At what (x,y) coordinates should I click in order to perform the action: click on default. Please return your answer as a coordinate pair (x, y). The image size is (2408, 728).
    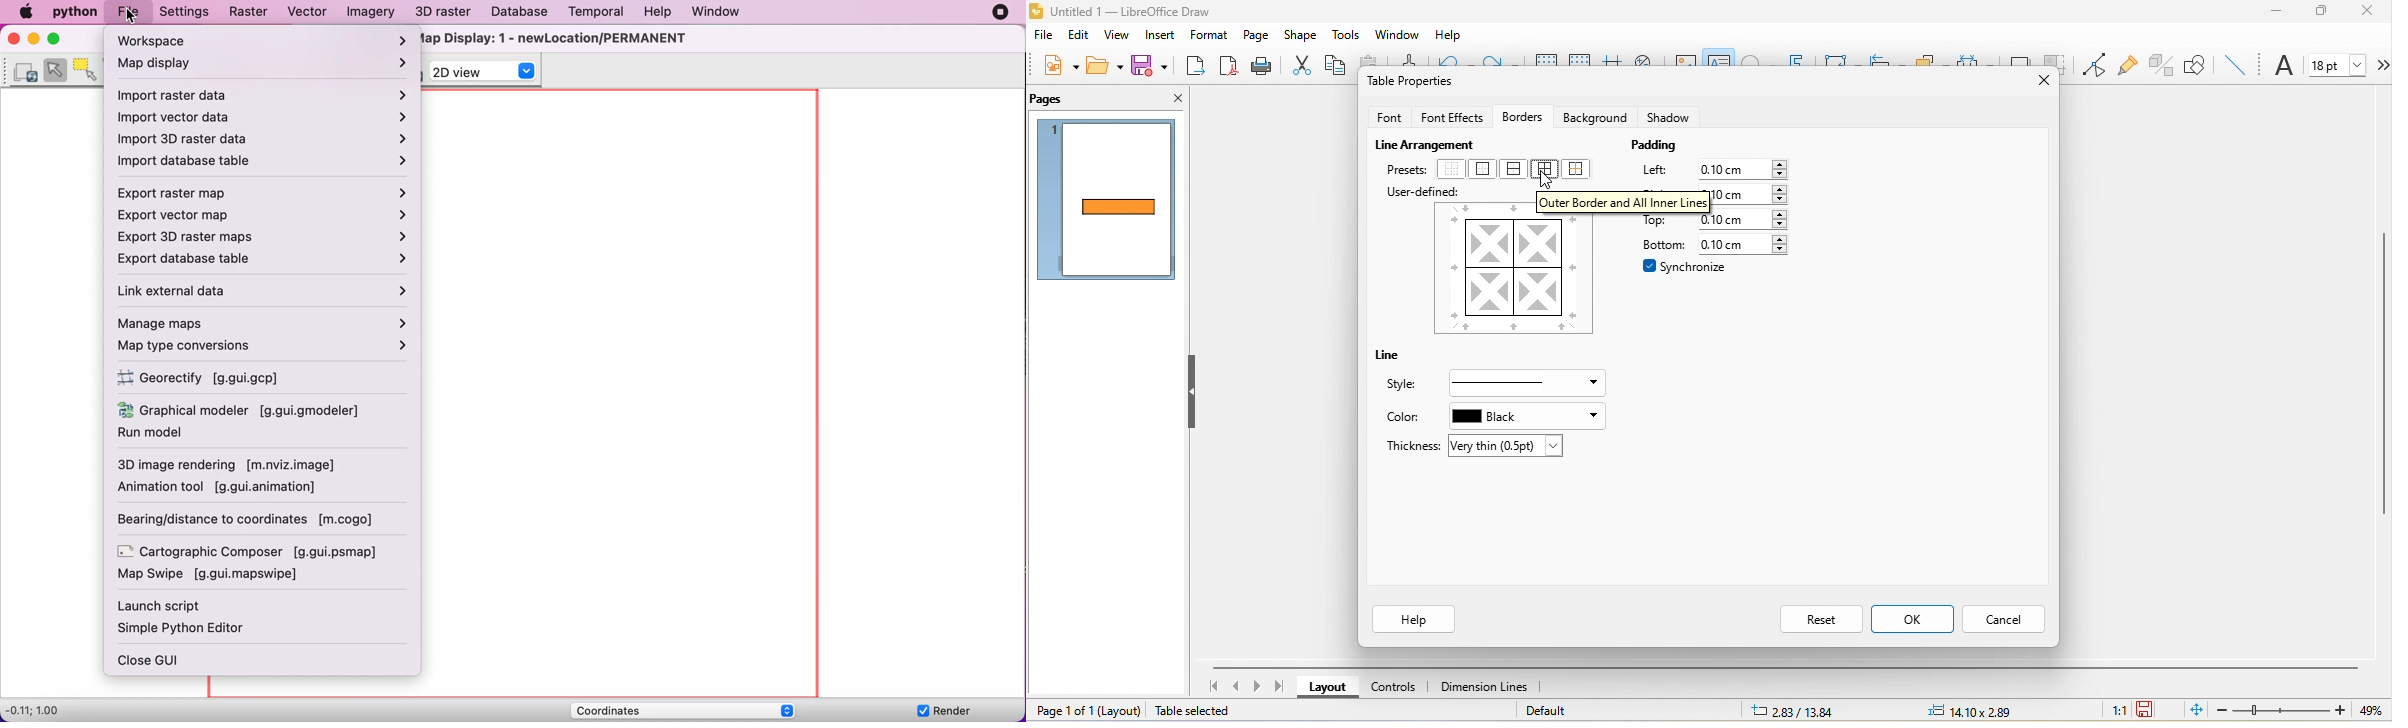
    Looking at the image, I should click on (1568, 710).